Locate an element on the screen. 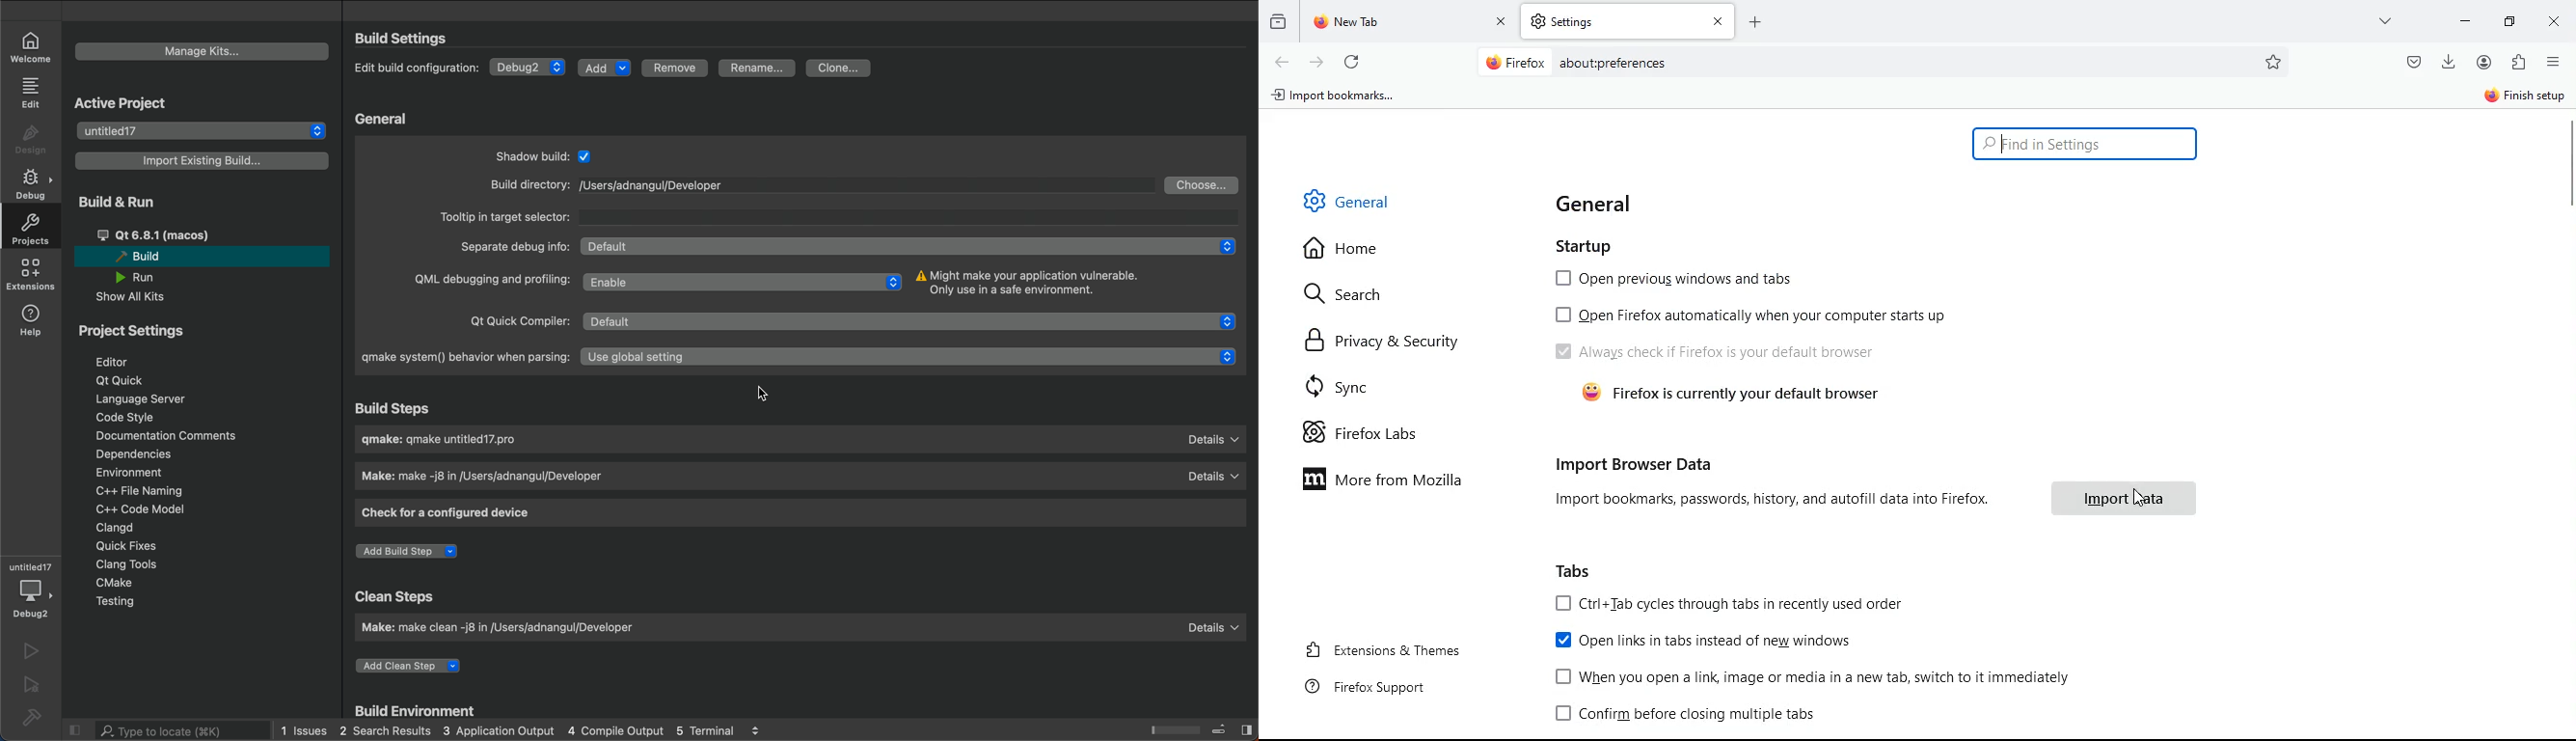 The image size is (2576, 756). About:preferences is located at coordinates (1612, 63).